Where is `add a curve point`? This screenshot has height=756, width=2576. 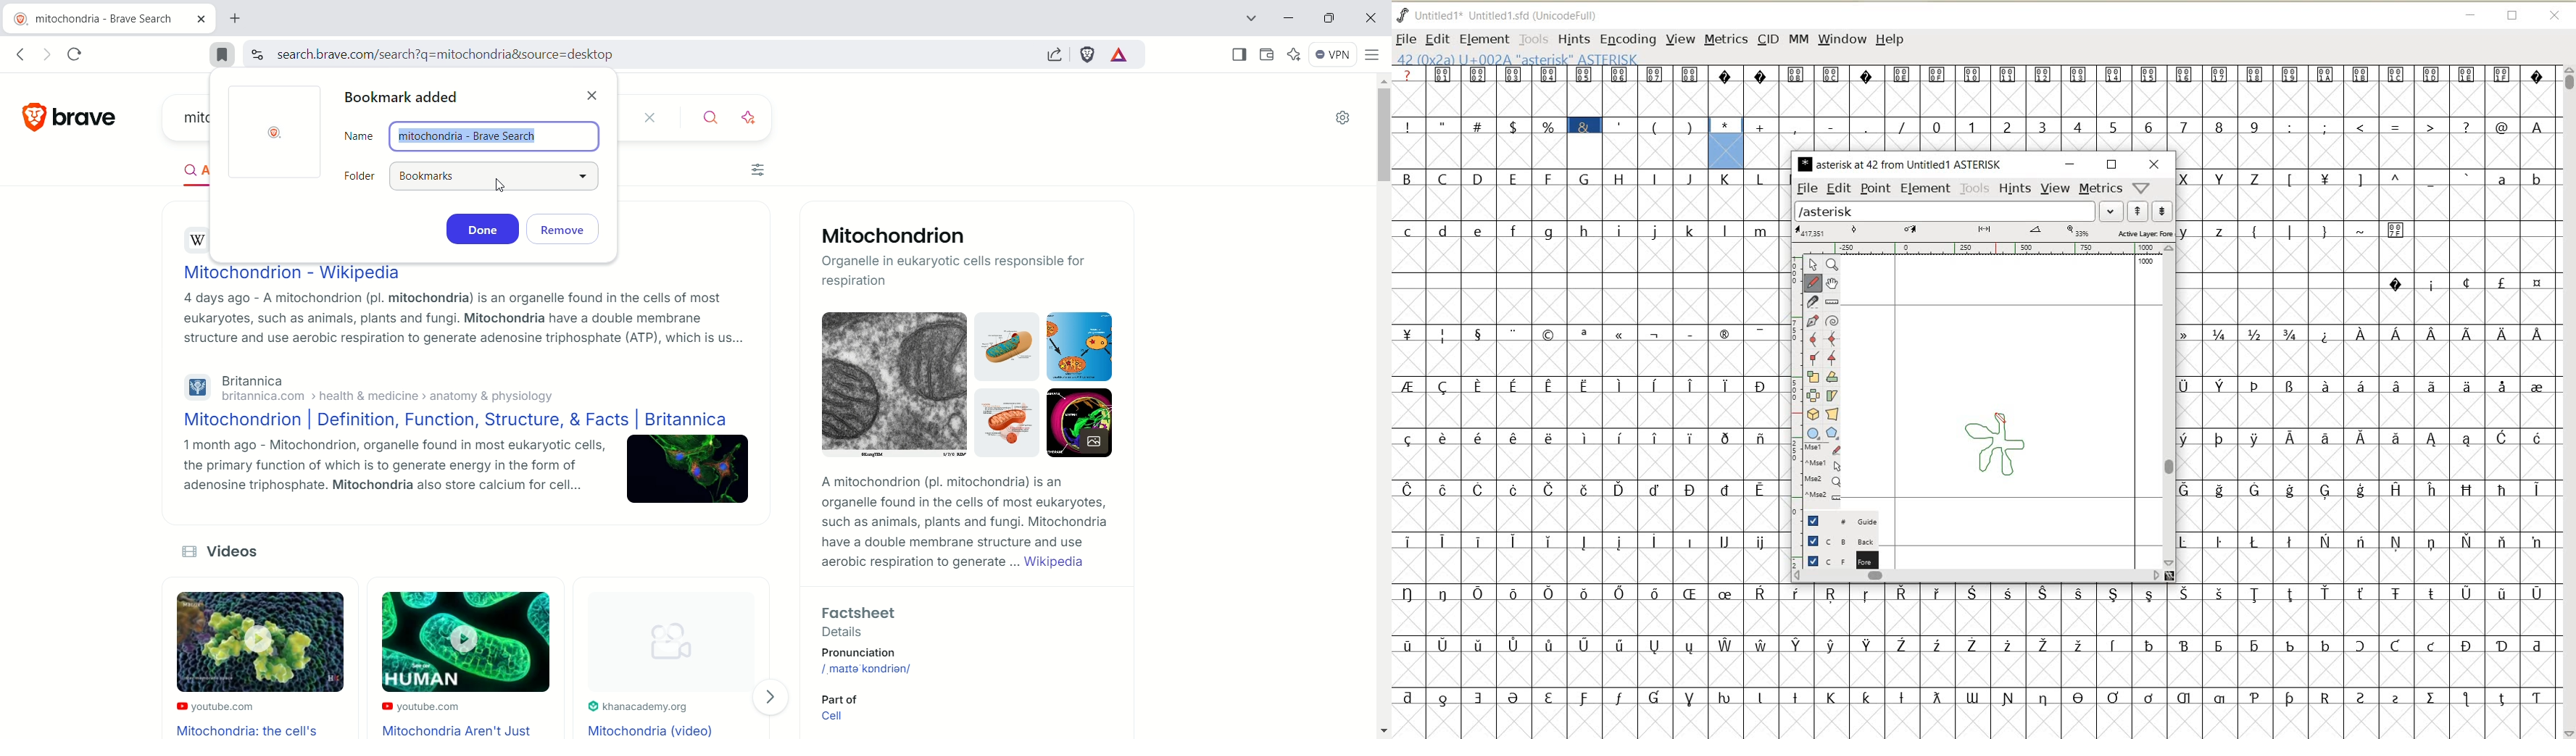 add a curve point is located at coordinates (1812, 339).